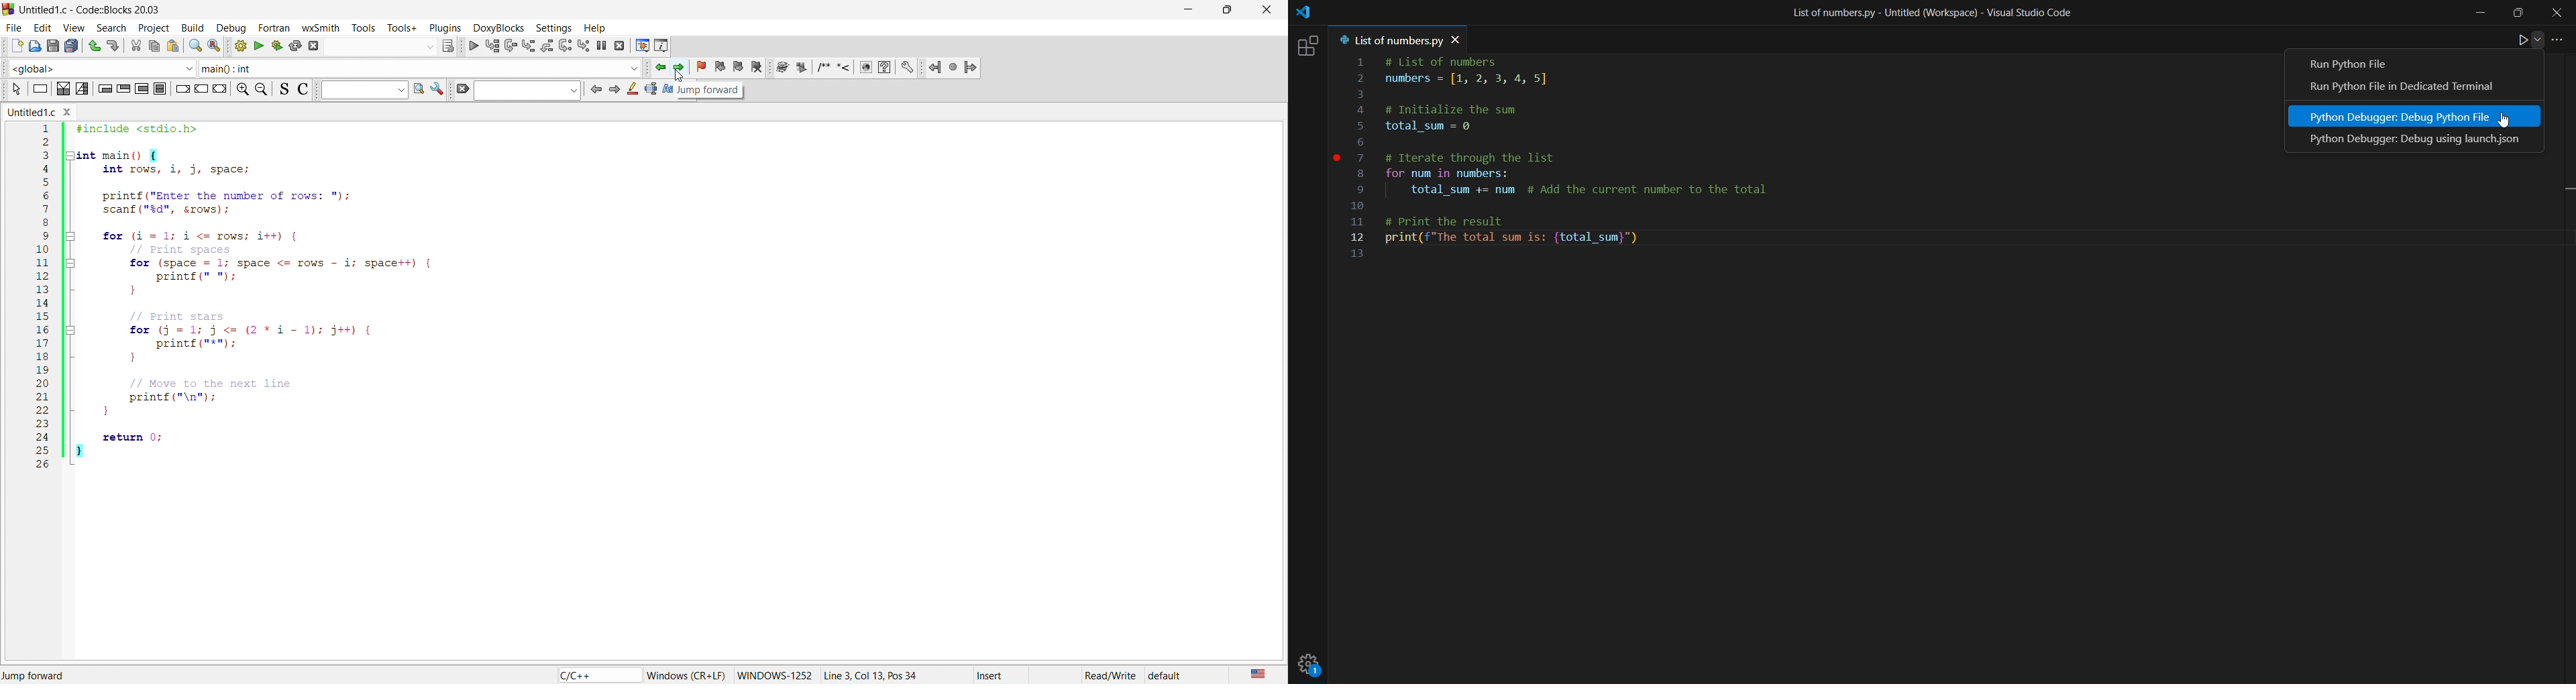  Describe the element at coordinates (13, 28) in the screenshot. I see `file` at that location.